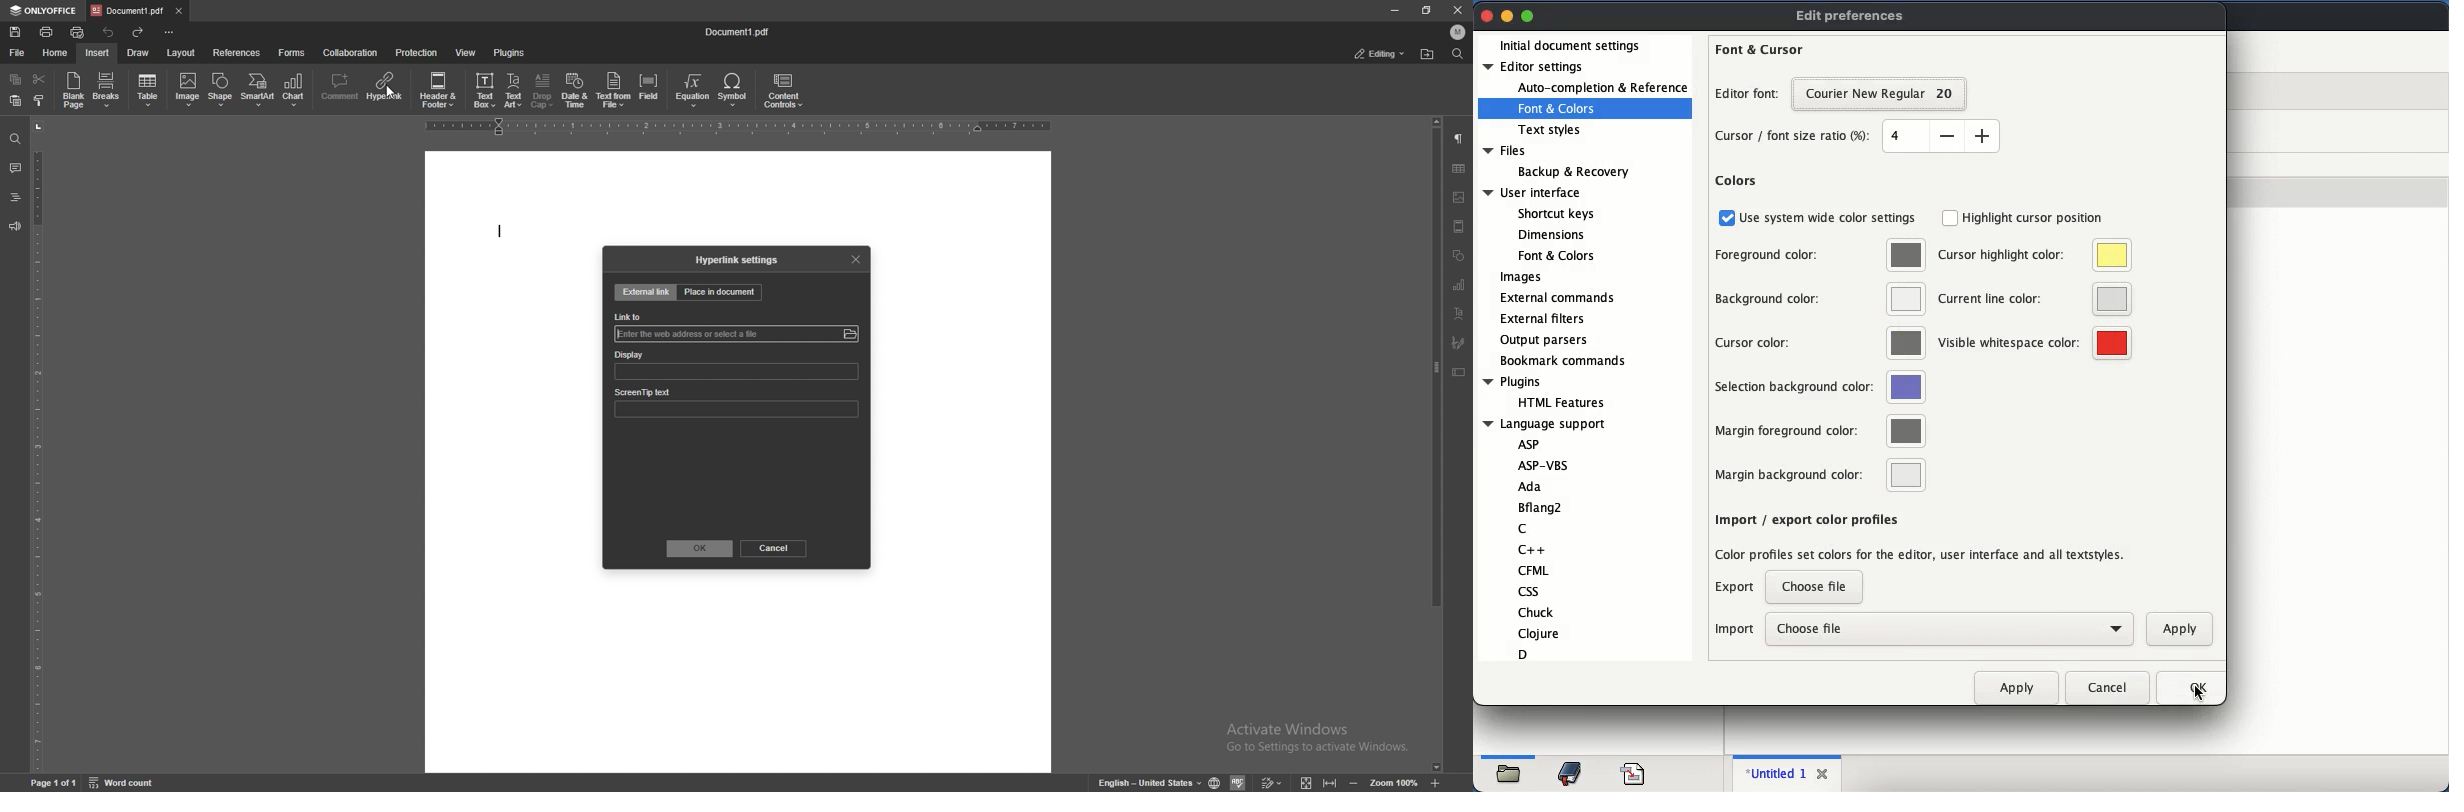 The height and width of the screenshot is (812, 2464). Describe the element at coordinates (1430, 9) in the screenshot. I see `resize` at that location.